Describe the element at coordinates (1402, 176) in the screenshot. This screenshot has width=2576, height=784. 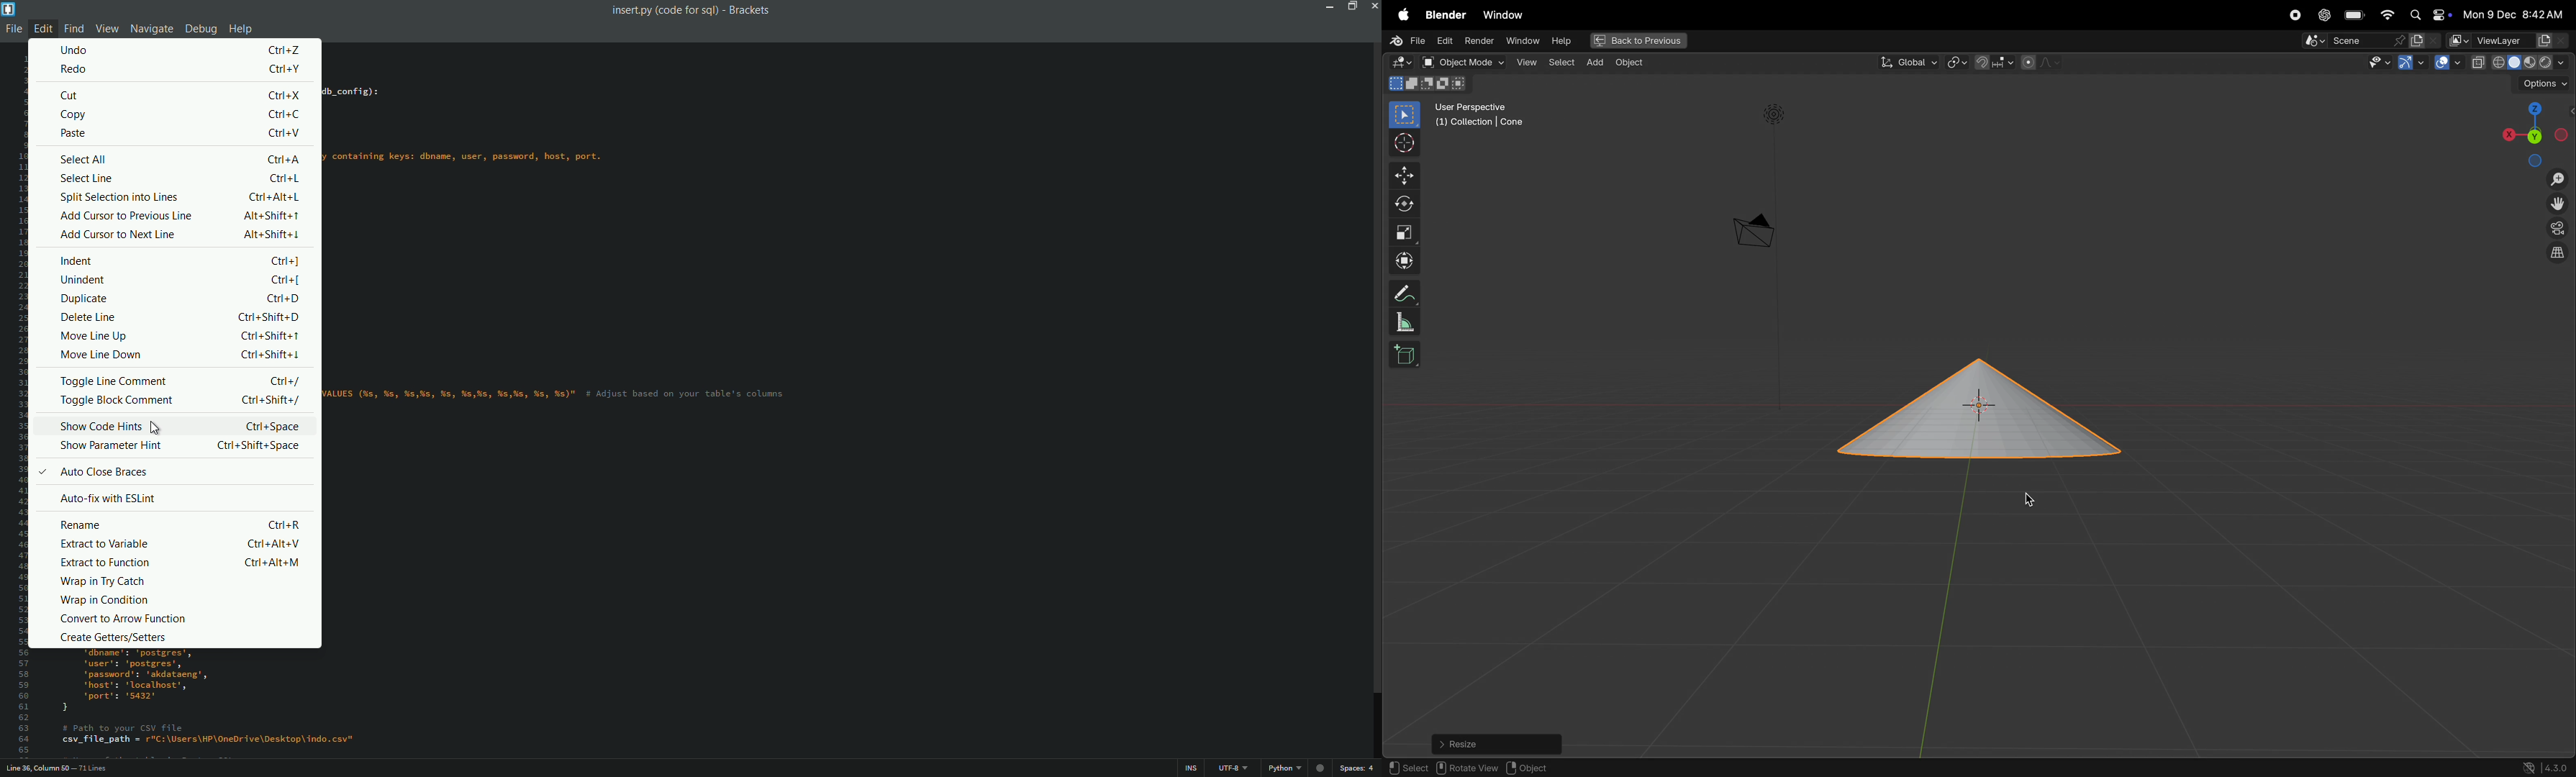
I see `move` at that location.